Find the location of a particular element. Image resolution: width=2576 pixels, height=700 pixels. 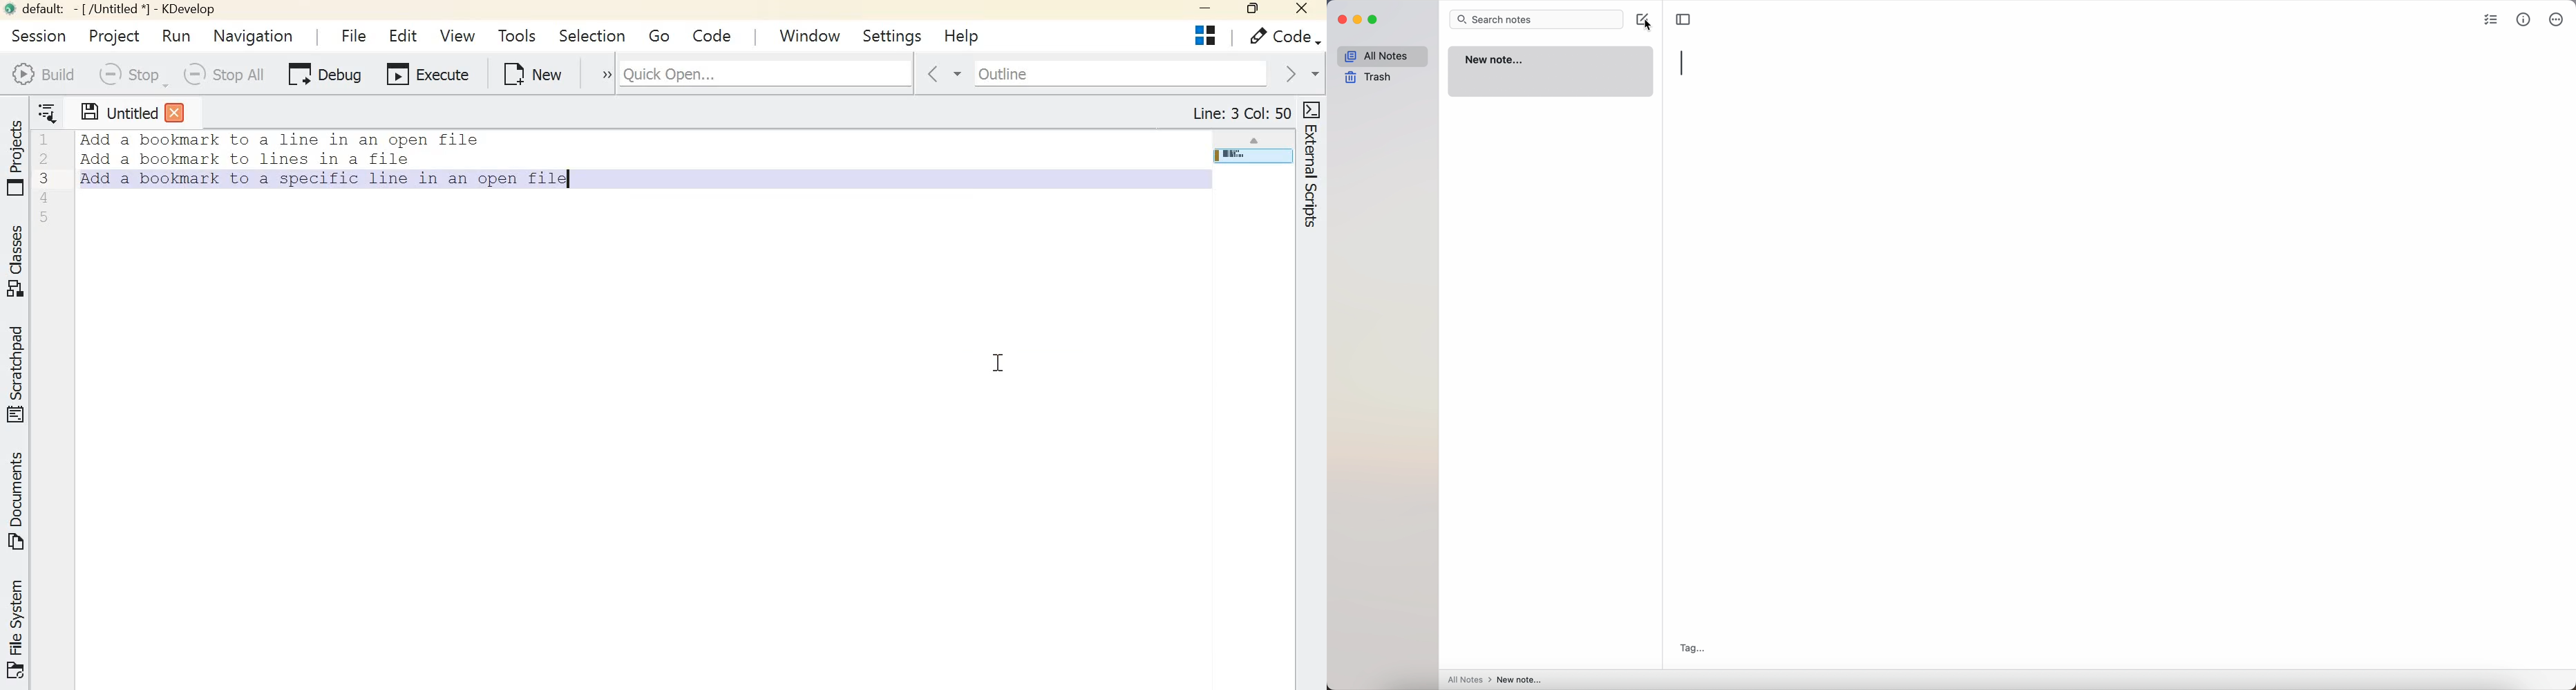

all notes is located at coordinates (1381, 54).